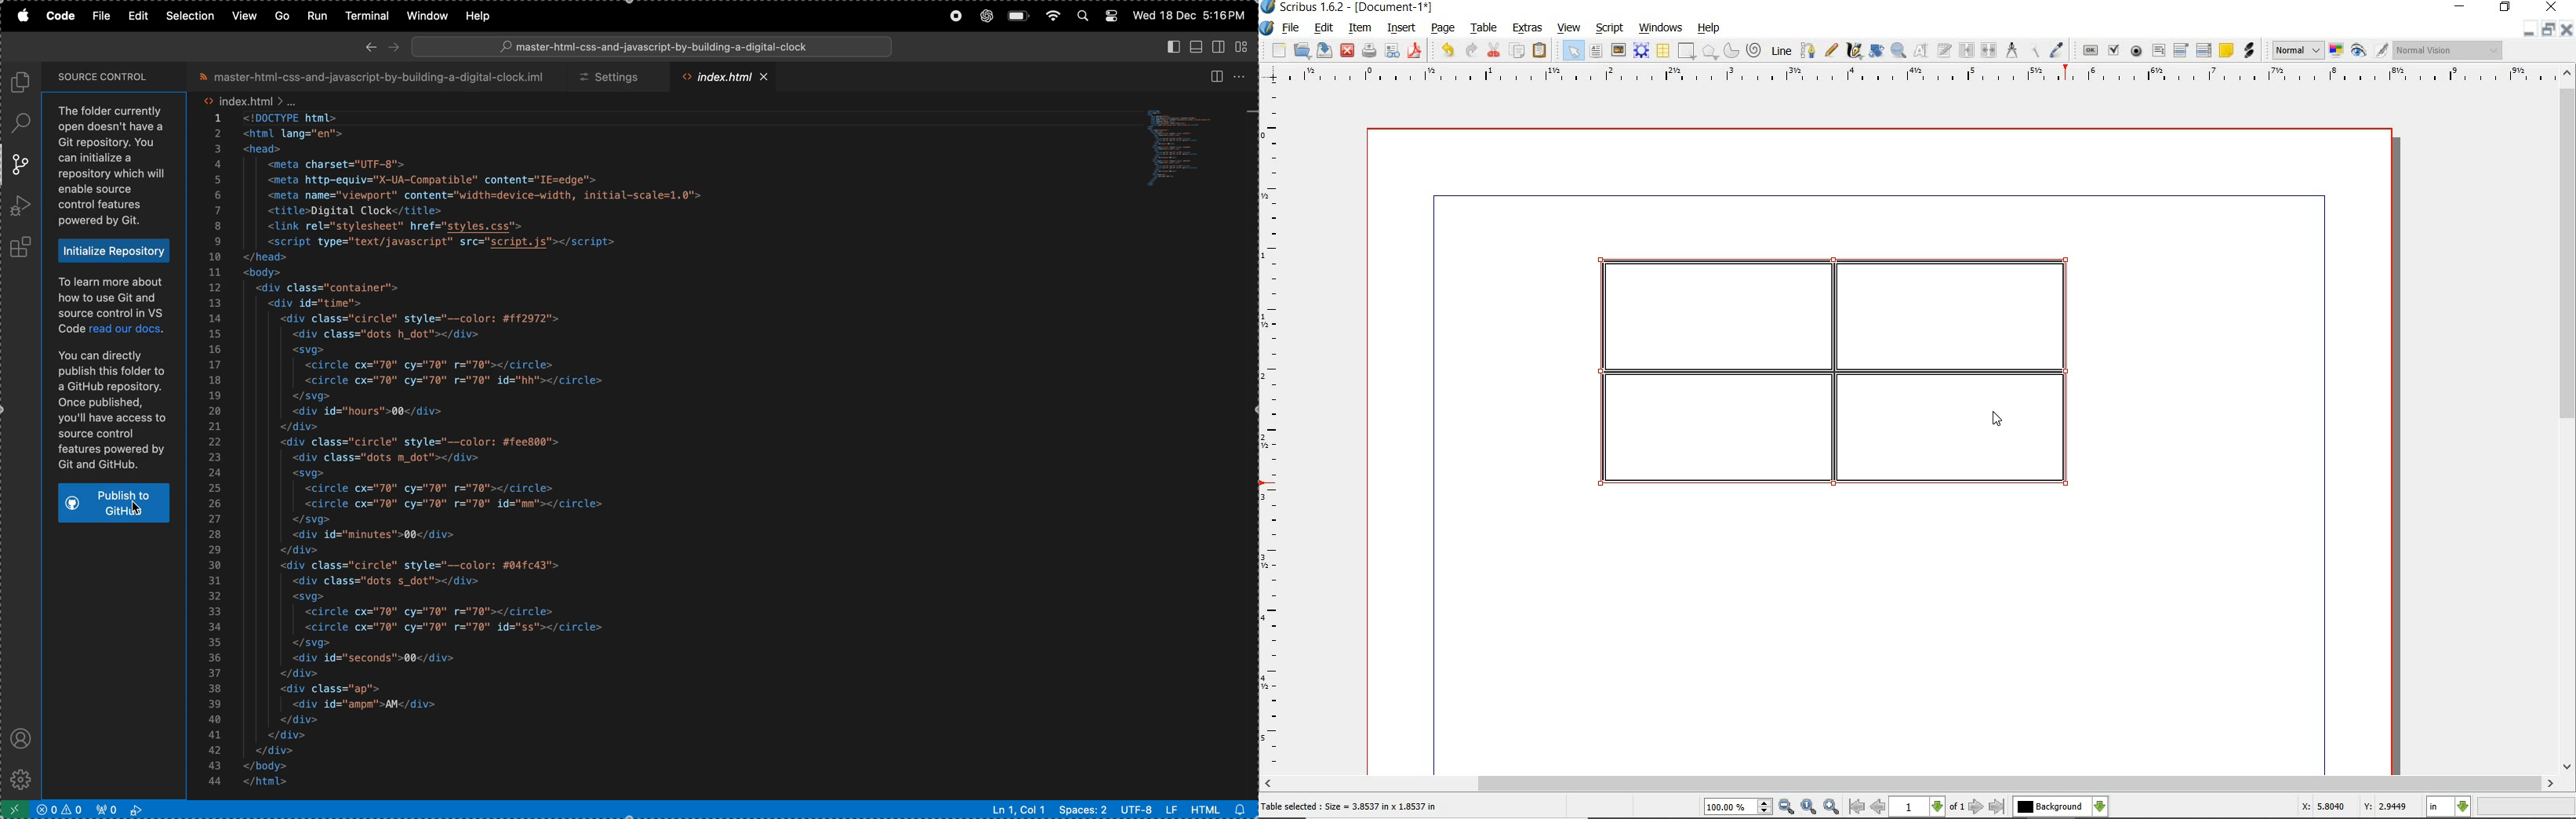 The height and width of the screenshot is (840, 2576). Describe the element at coordinates (2091, 49) in the screenshot. I see `pdf push button` at that location.